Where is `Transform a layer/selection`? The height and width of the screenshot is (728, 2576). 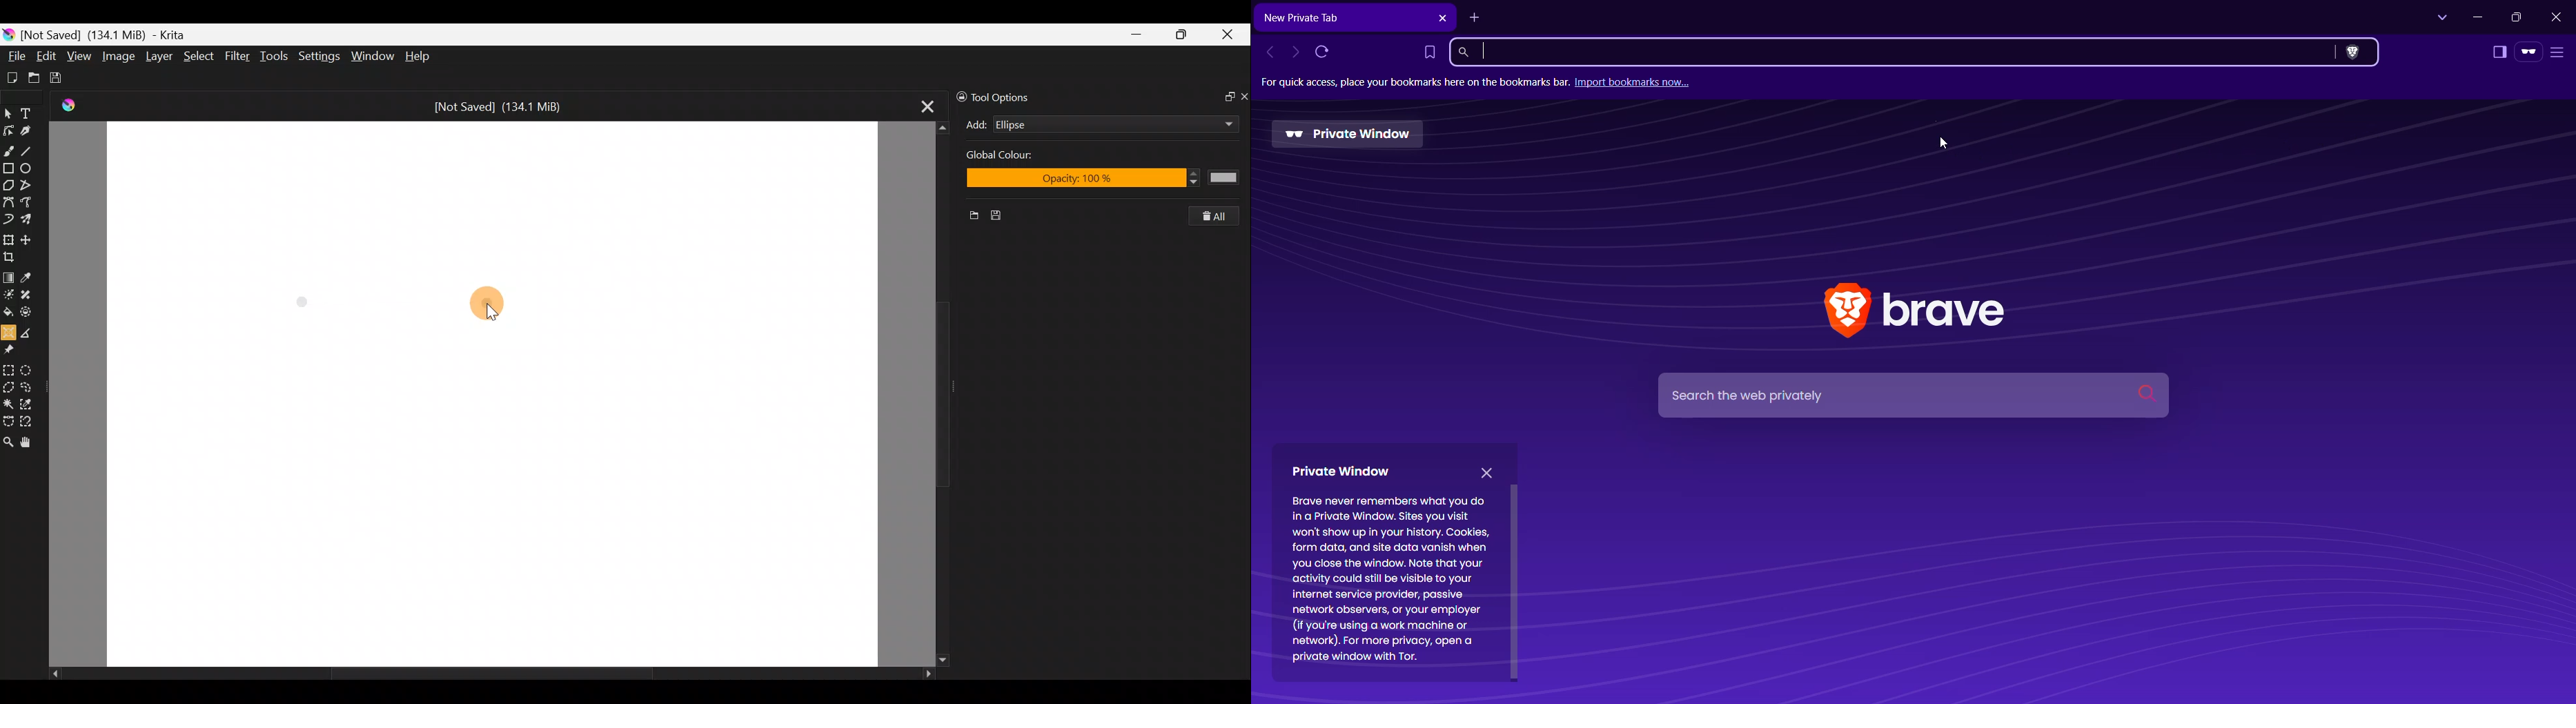 Transform a layer/selection is located at coordinates (9, 238).